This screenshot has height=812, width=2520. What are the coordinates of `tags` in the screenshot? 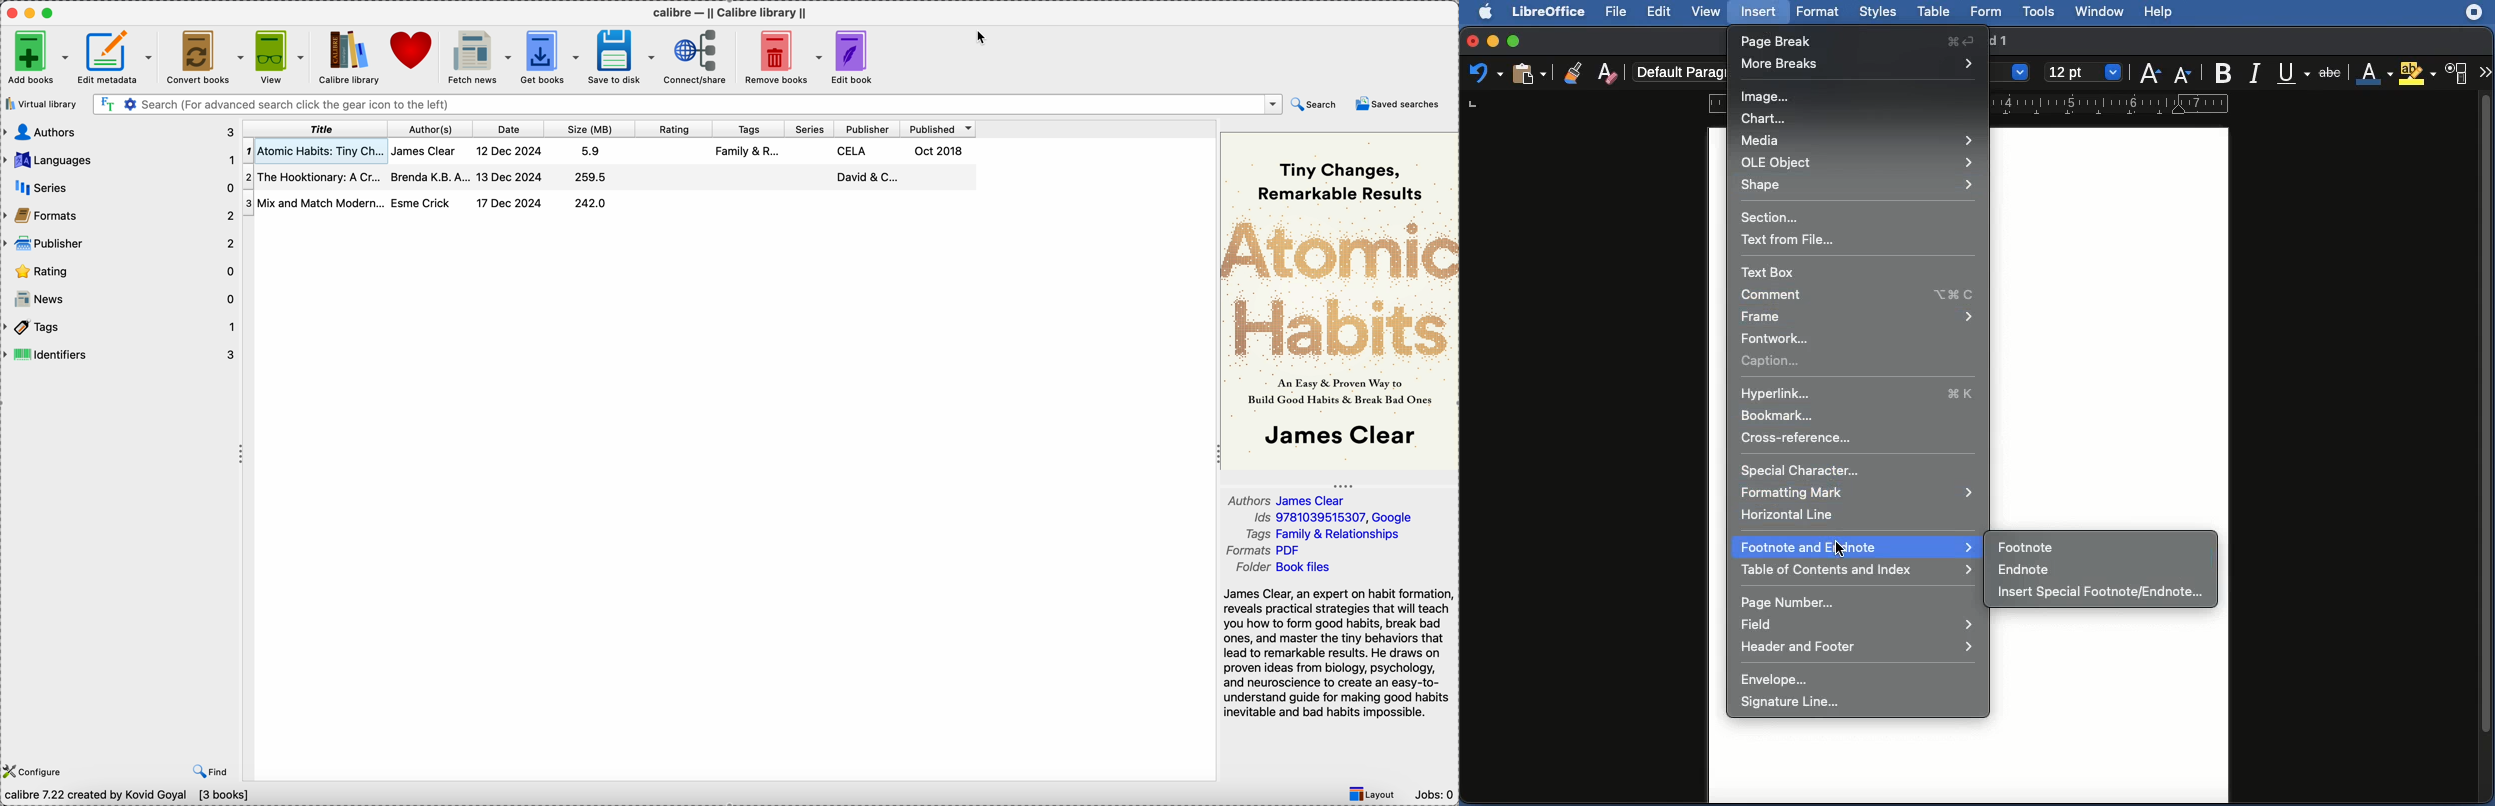 It's located at (750, 128).